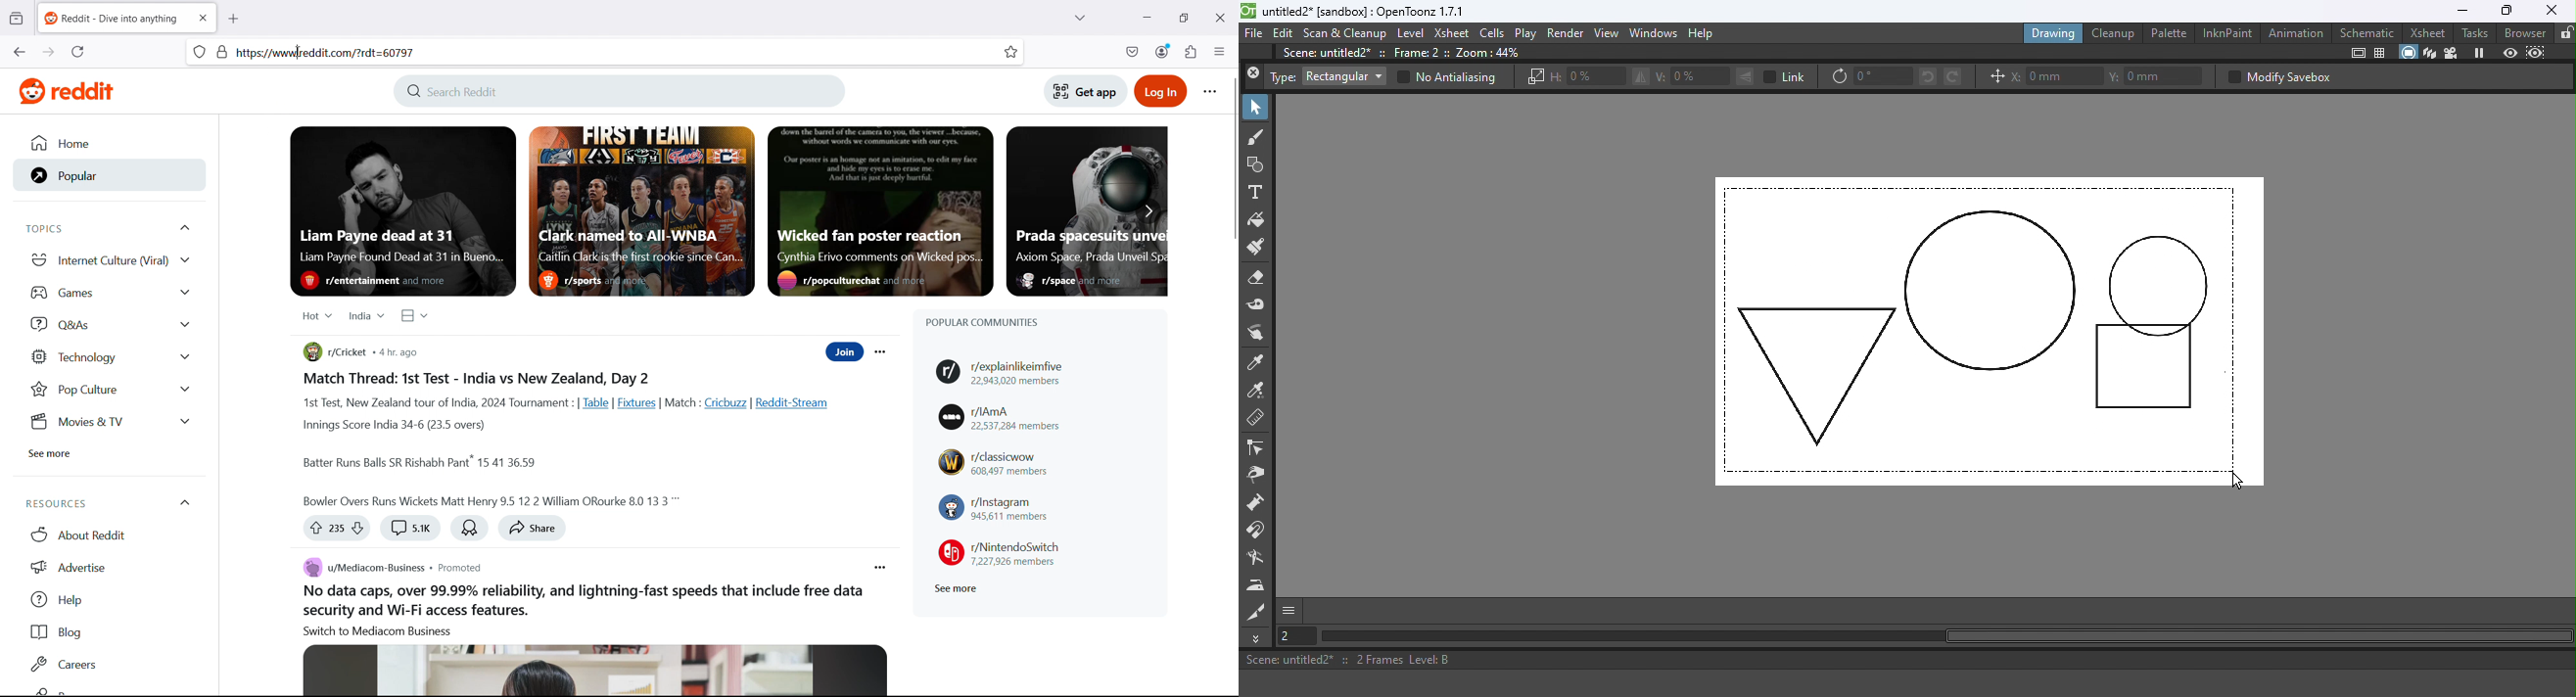  Describe the element at coordinates (995, 508) in the screenshot. I see `r/instagram` at that location.